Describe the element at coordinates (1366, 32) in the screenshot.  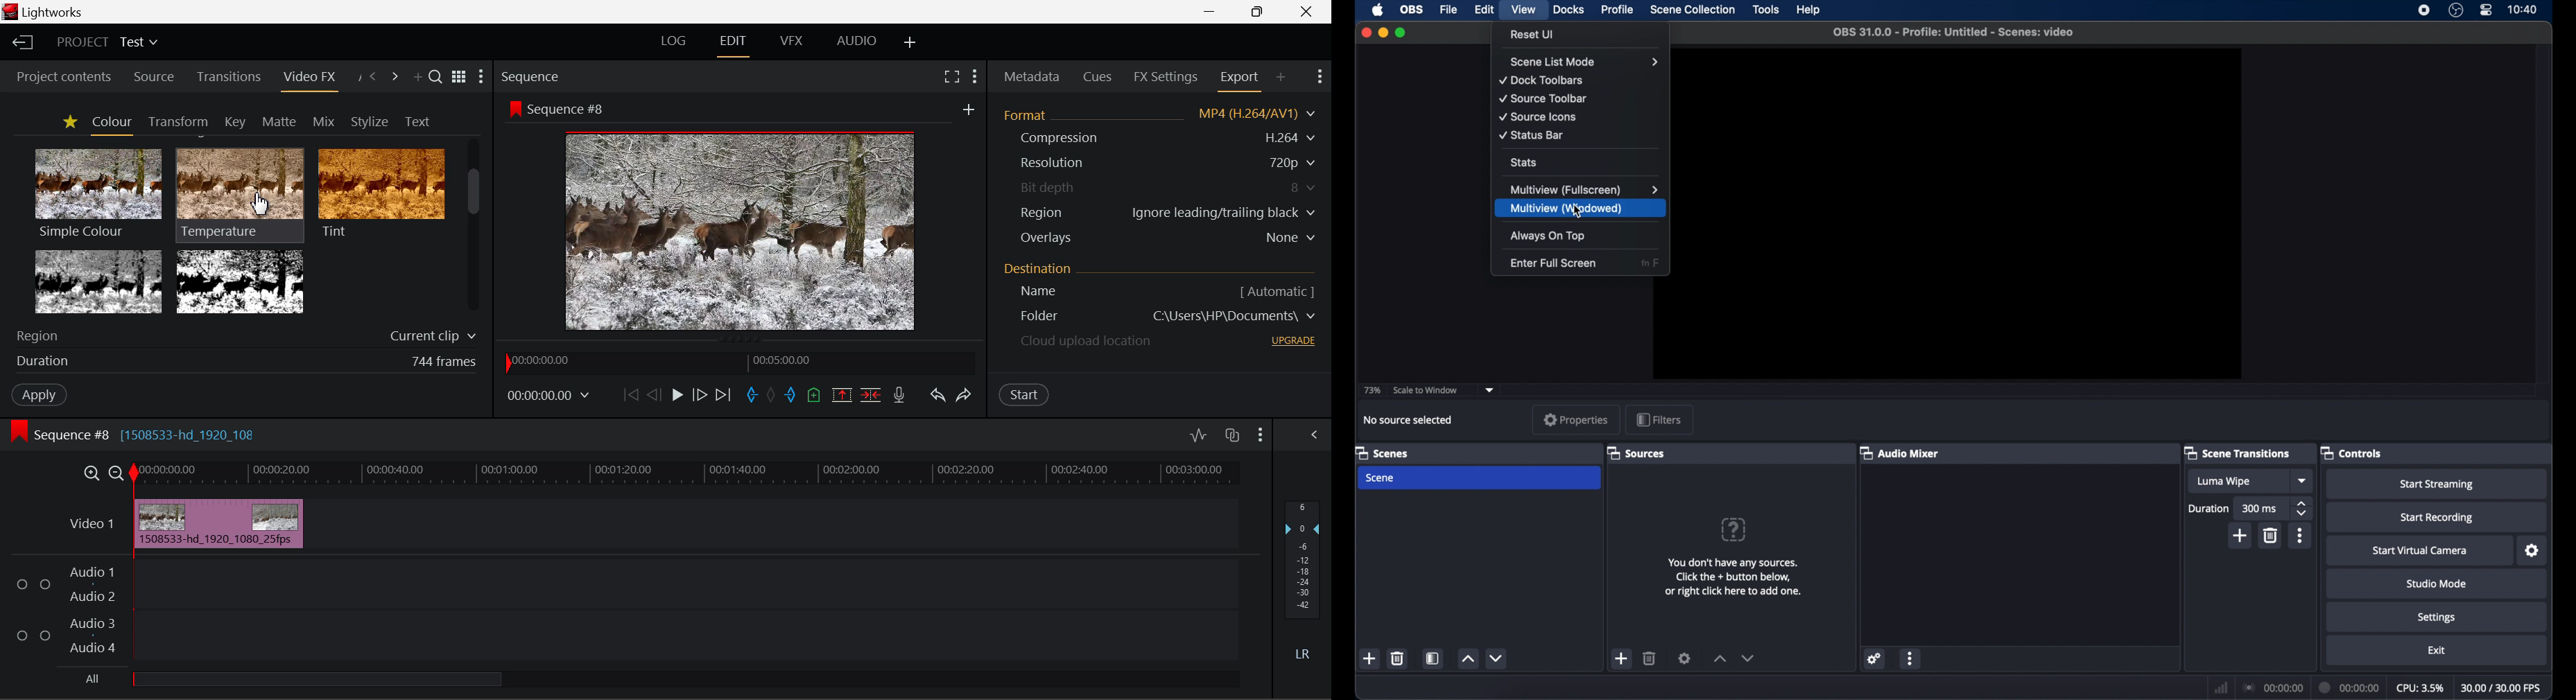
I see `close` at that location.